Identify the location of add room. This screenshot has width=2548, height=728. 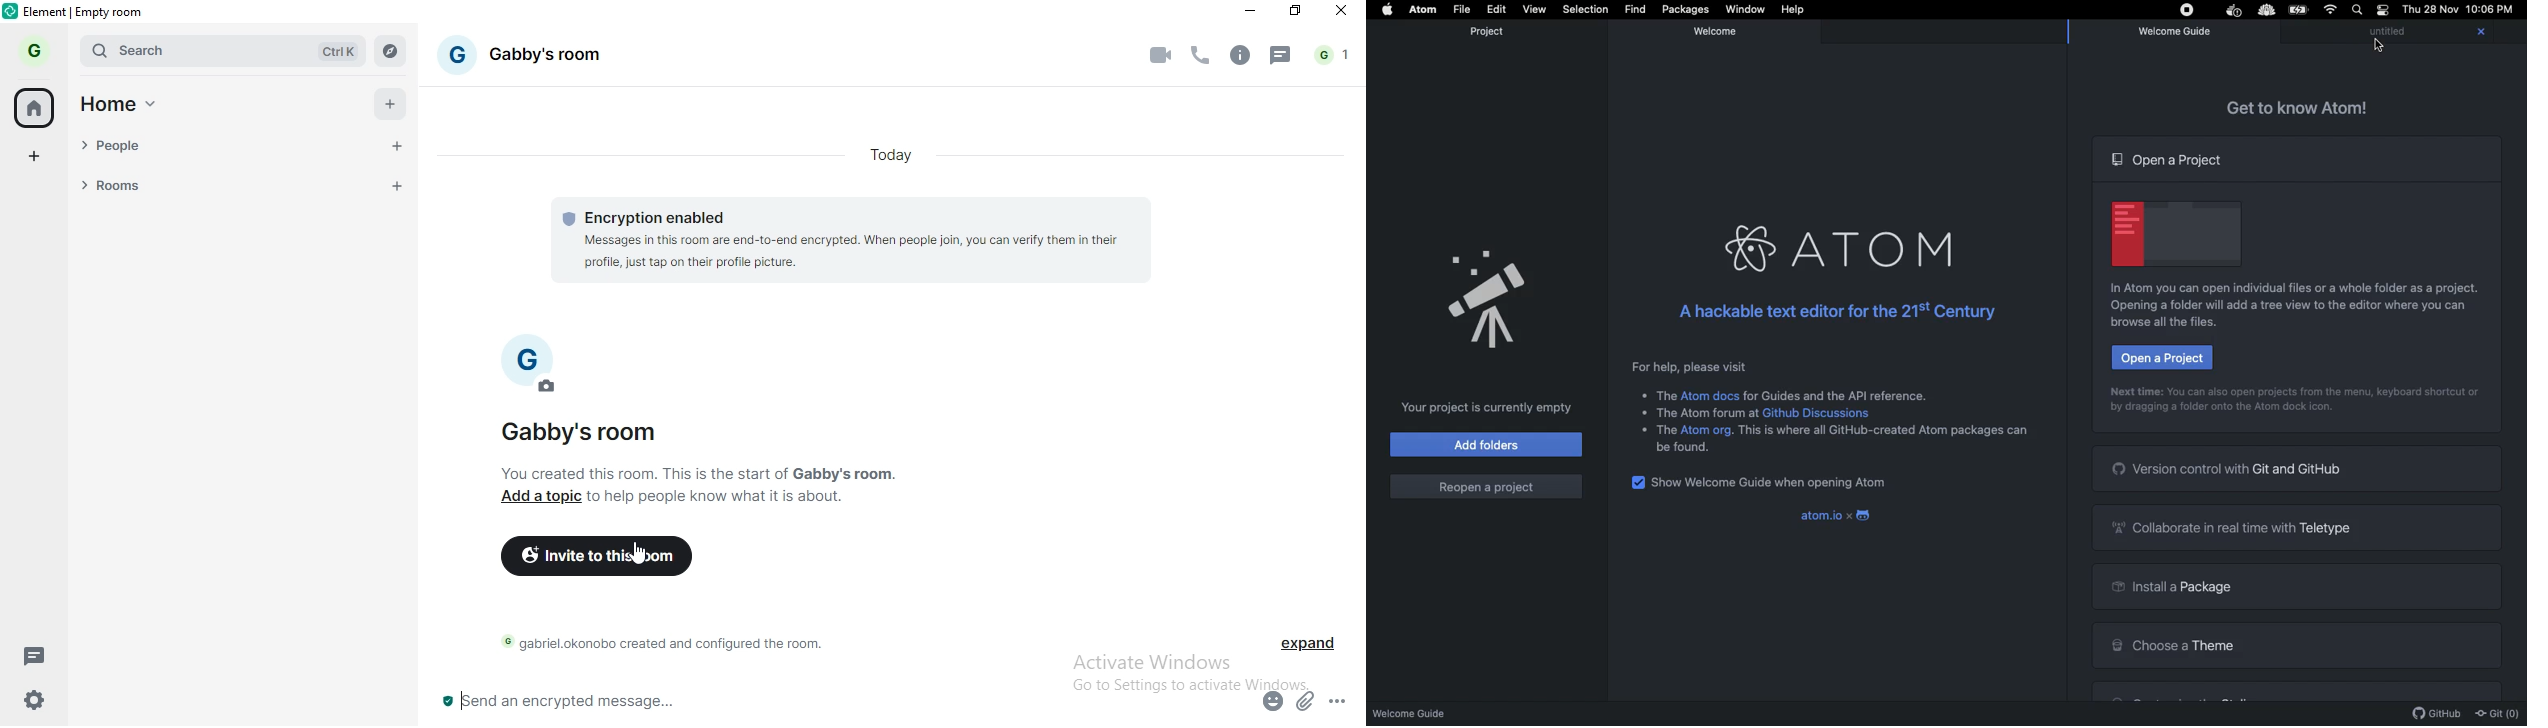
(402, 188).